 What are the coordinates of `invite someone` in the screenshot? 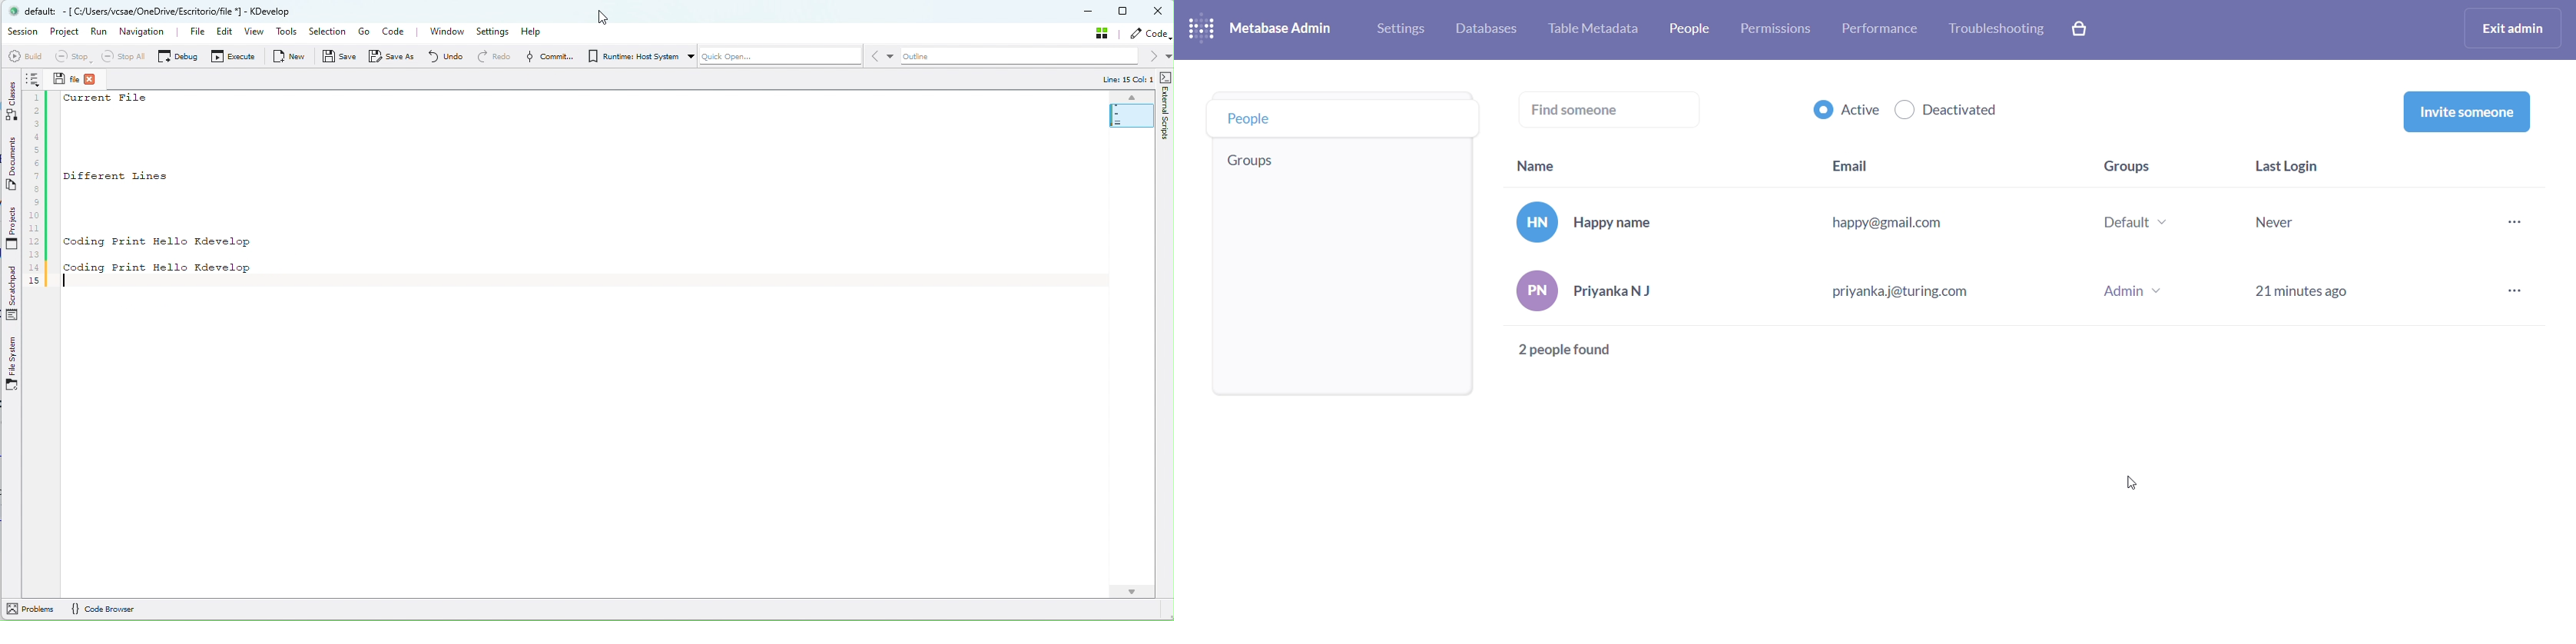 It's located at (2467, 111).